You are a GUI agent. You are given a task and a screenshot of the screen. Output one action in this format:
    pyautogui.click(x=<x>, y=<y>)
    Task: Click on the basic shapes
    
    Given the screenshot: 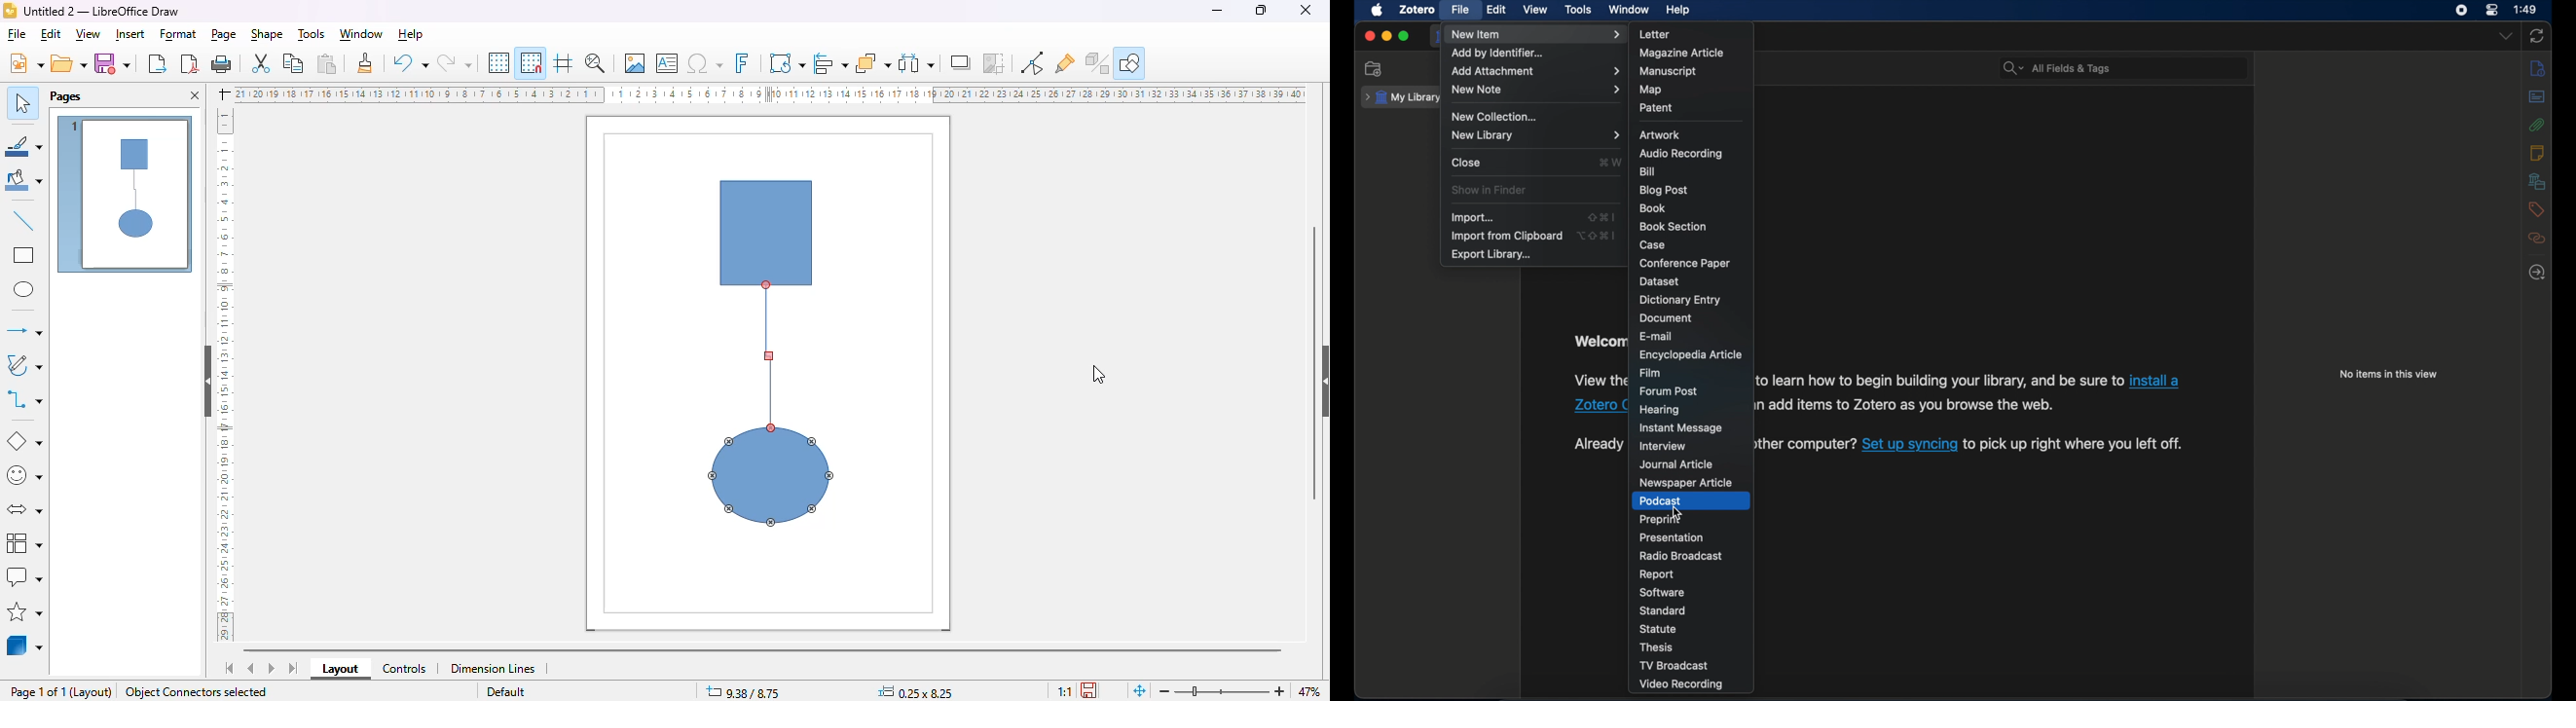 What is the action you would take?
    pyautogui.click(x=25, y=442)
    